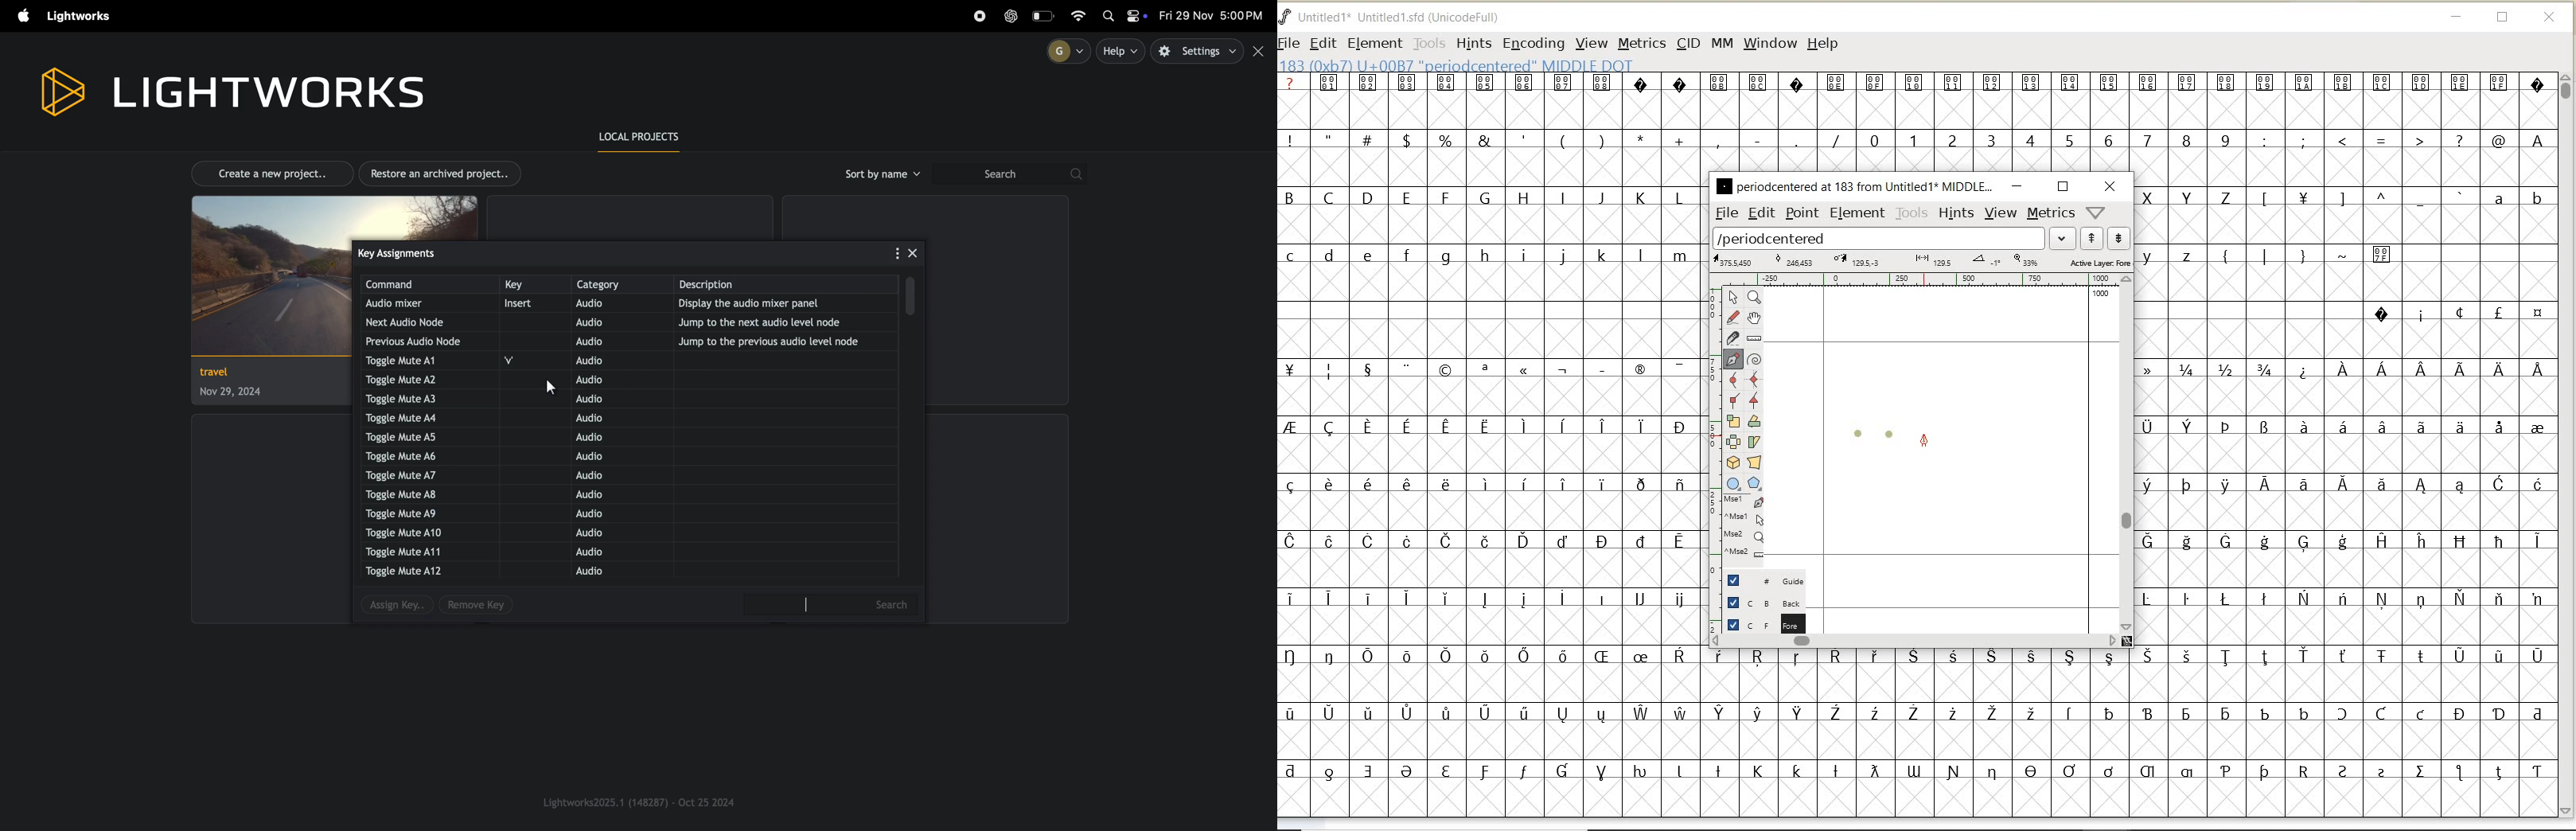  I want to click on jump to previous note, so click(776, 341).